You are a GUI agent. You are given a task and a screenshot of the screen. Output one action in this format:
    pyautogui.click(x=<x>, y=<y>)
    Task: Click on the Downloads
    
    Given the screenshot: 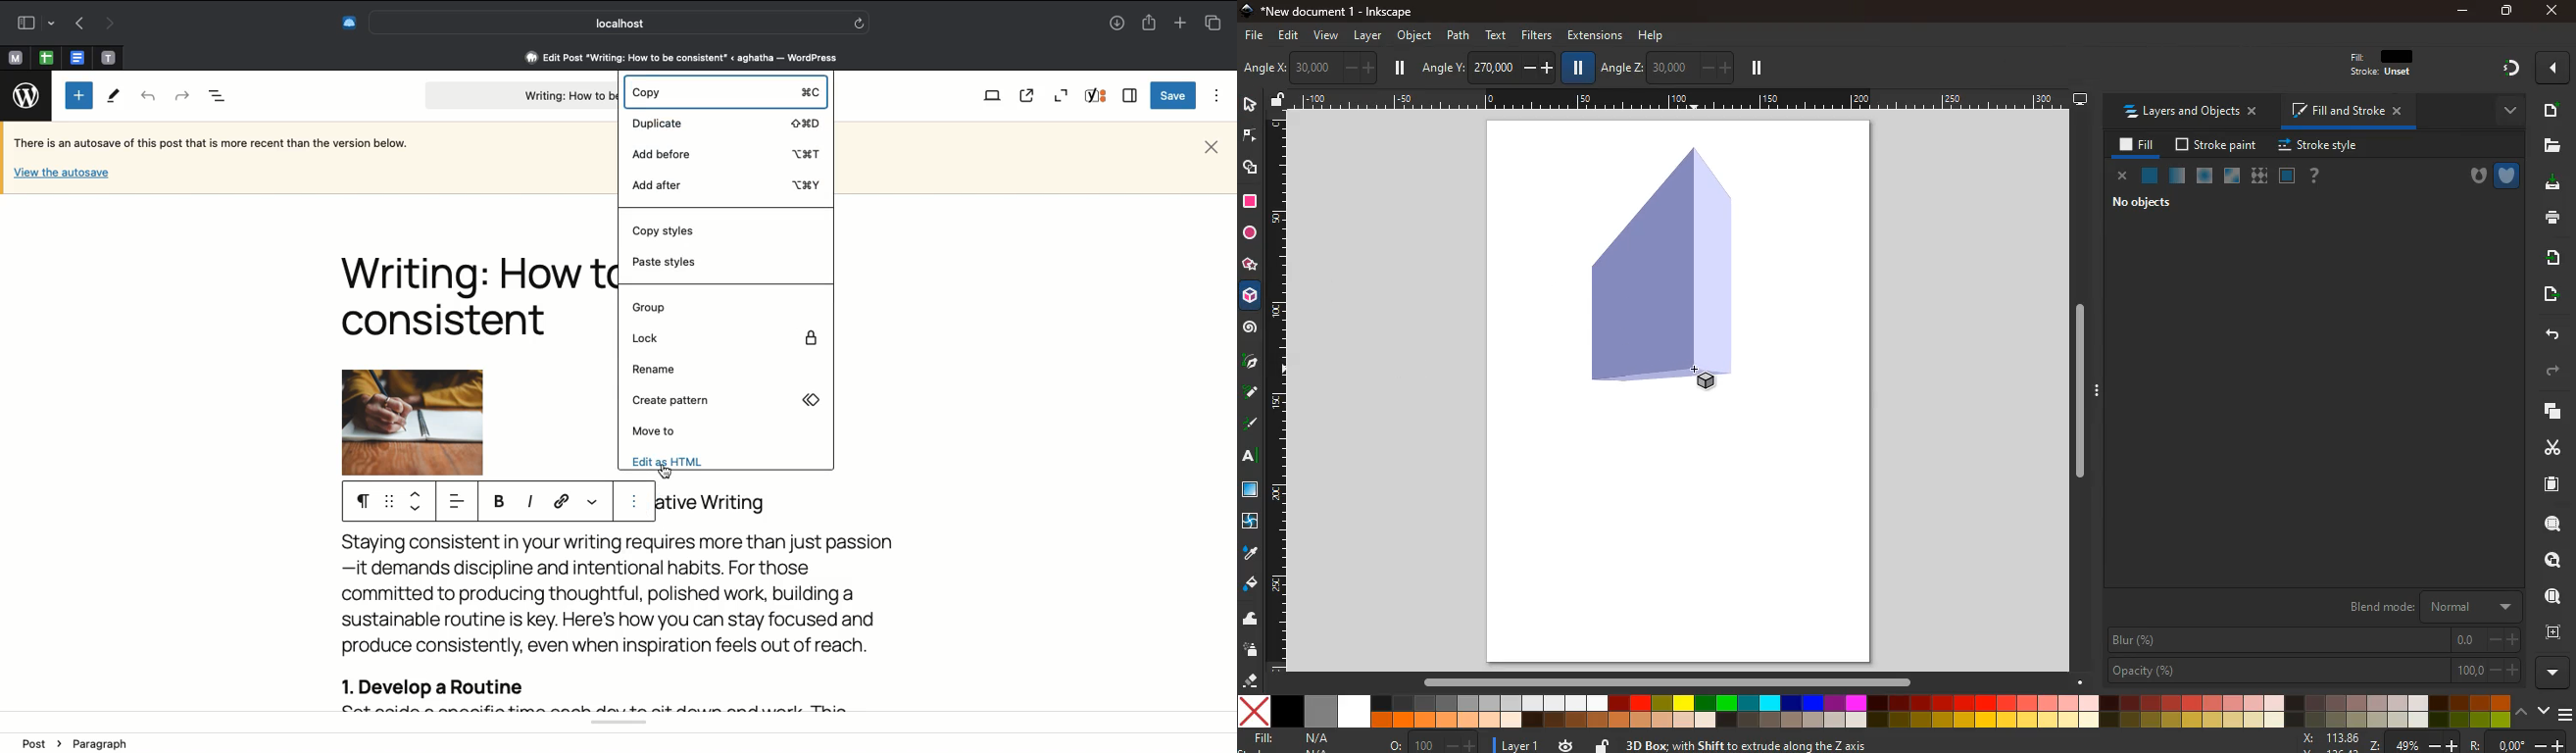 What is the action you would take?
    pyautogui.click(x=1117, y=24)
    